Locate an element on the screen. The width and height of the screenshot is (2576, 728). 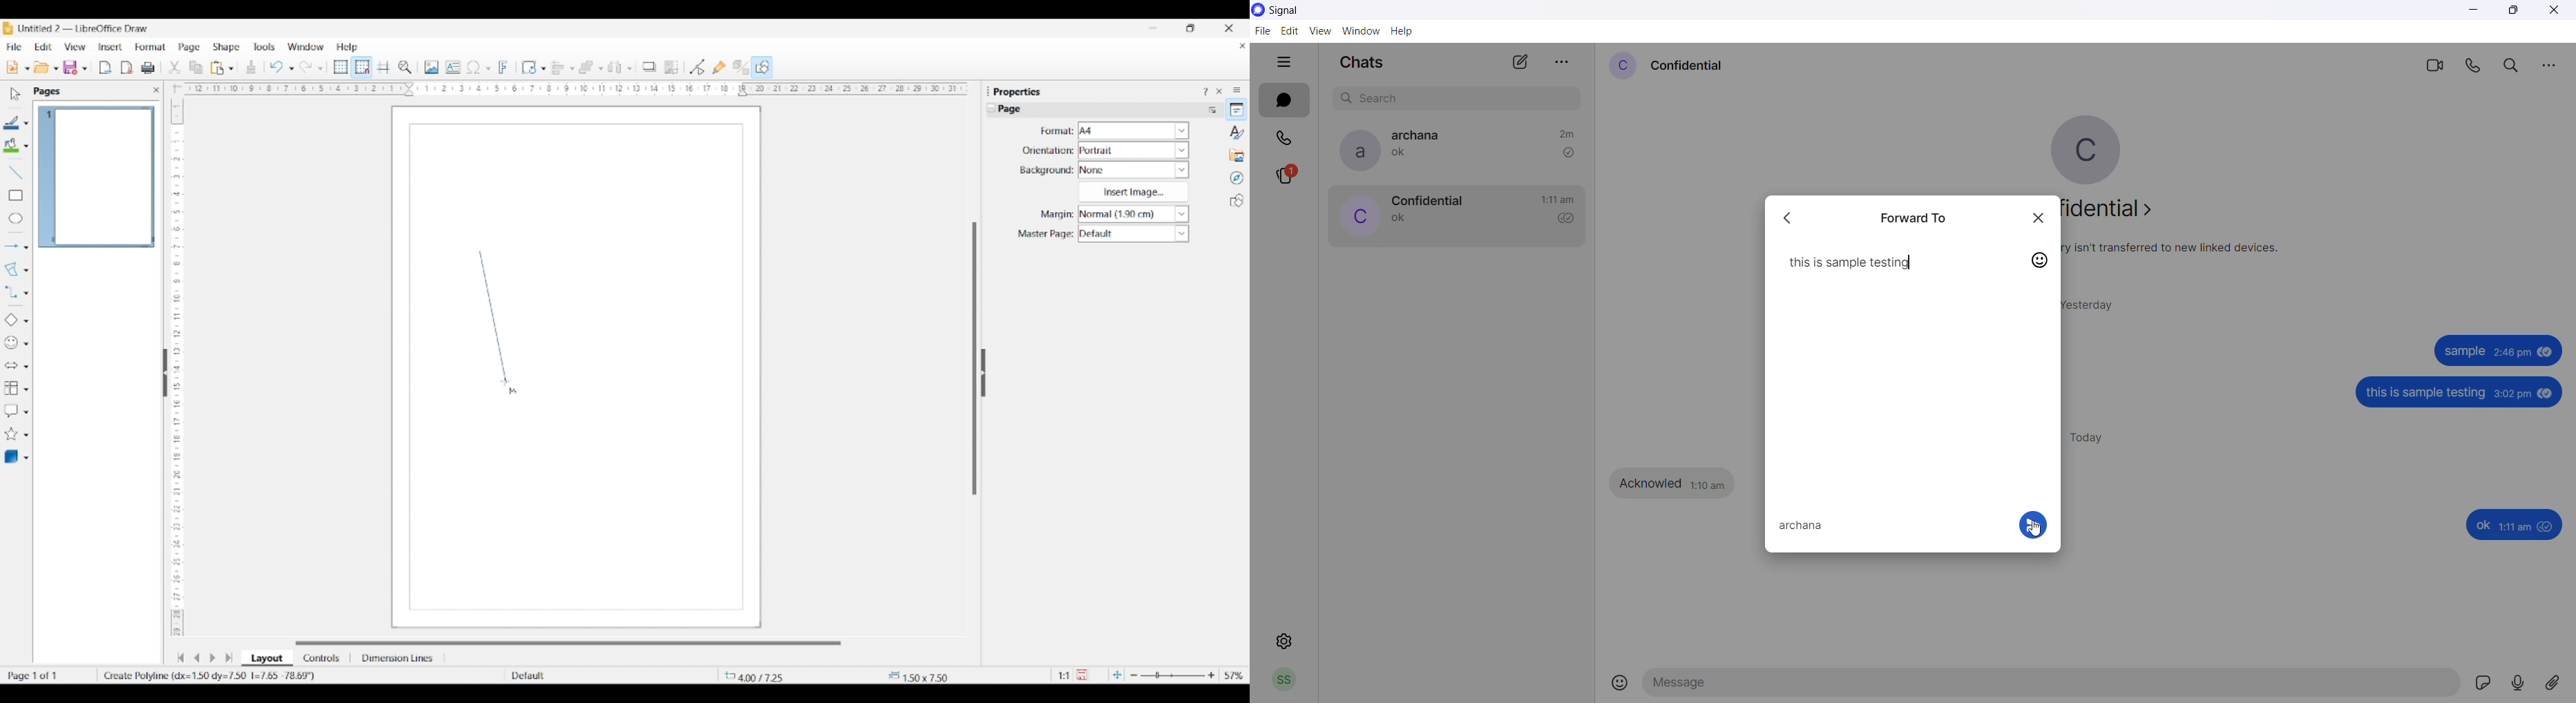
Toggle extrusion is located at coordinates (741, 68).